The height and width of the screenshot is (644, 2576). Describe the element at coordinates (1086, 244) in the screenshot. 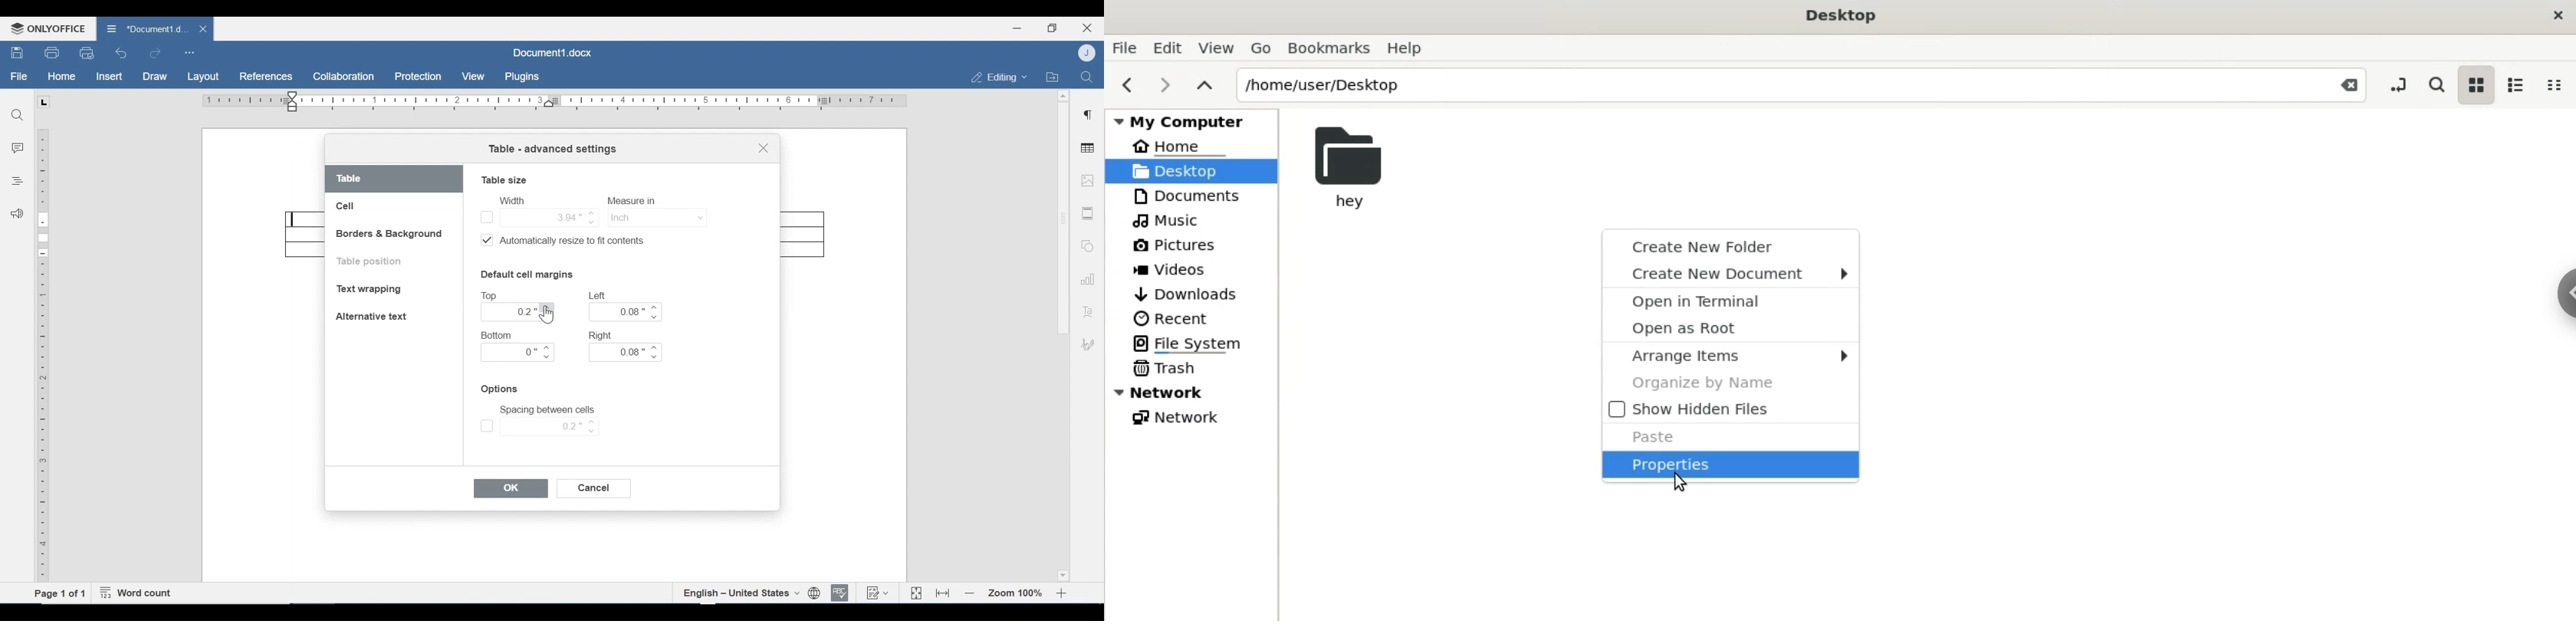

I see `Shapes` at that location.